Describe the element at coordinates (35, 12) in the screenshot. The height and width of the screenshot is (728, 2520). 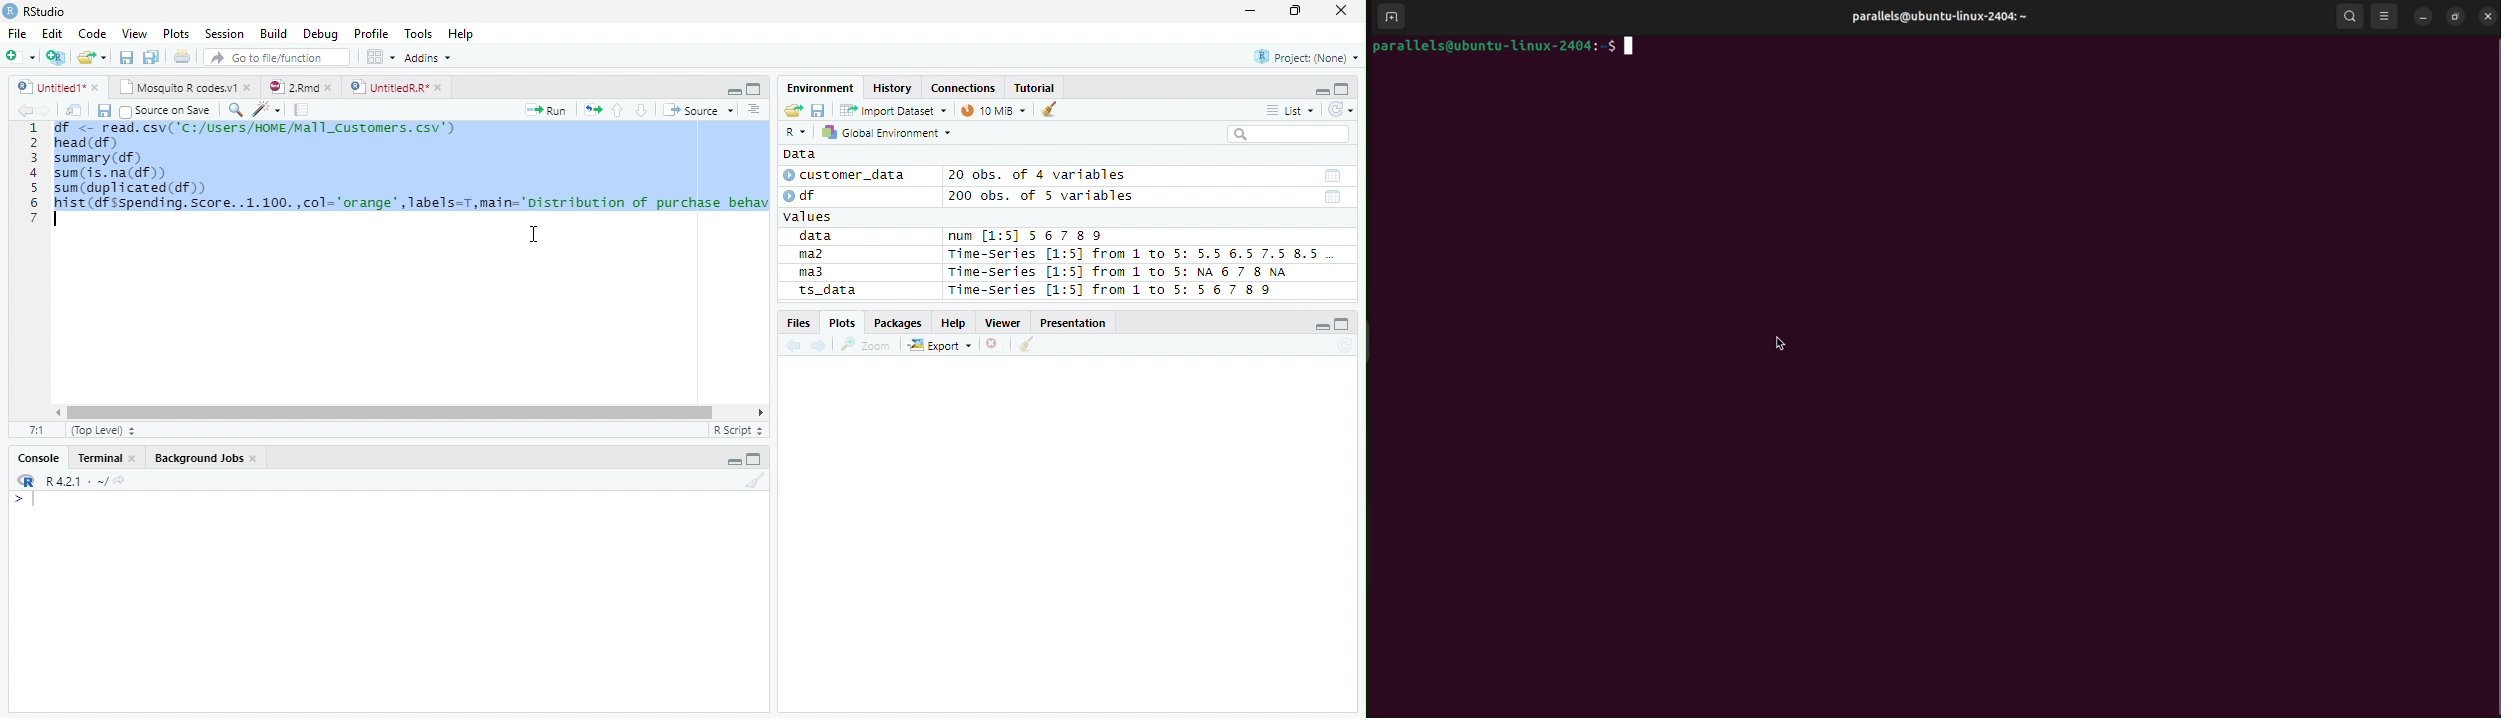
I see `RStudio` at that location.